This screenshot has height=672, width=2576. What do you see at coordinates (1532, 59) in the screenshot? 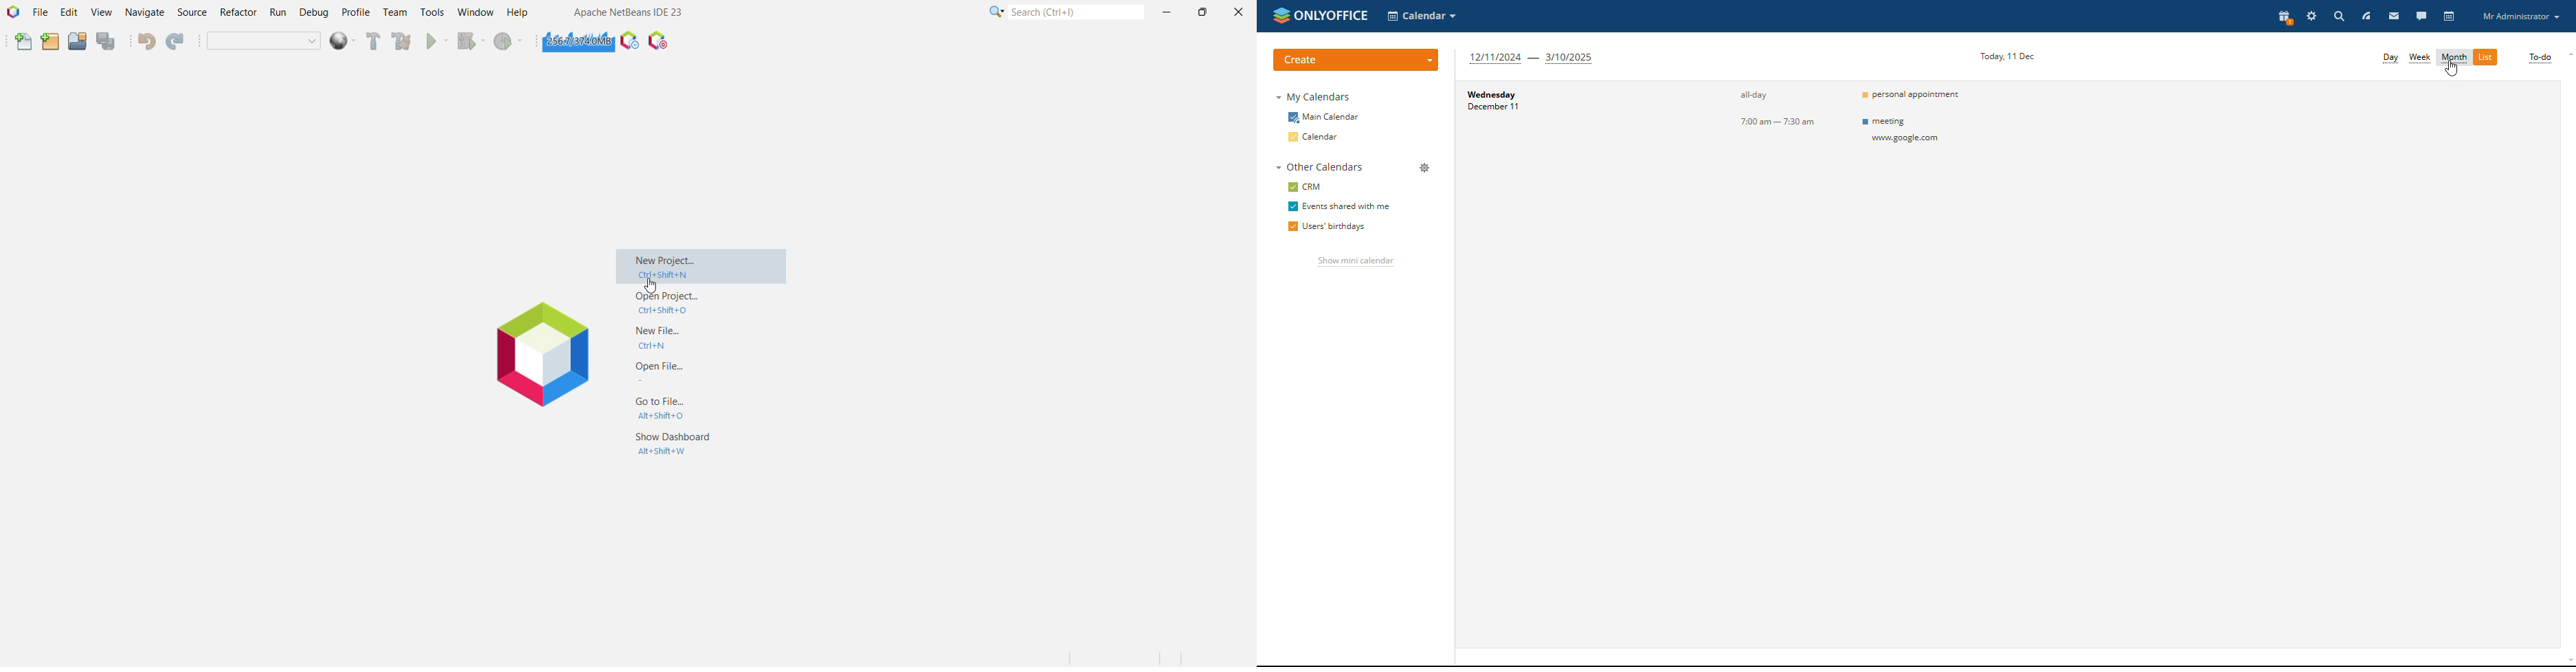
I see `next three months` at bounding box center [1532, 59].